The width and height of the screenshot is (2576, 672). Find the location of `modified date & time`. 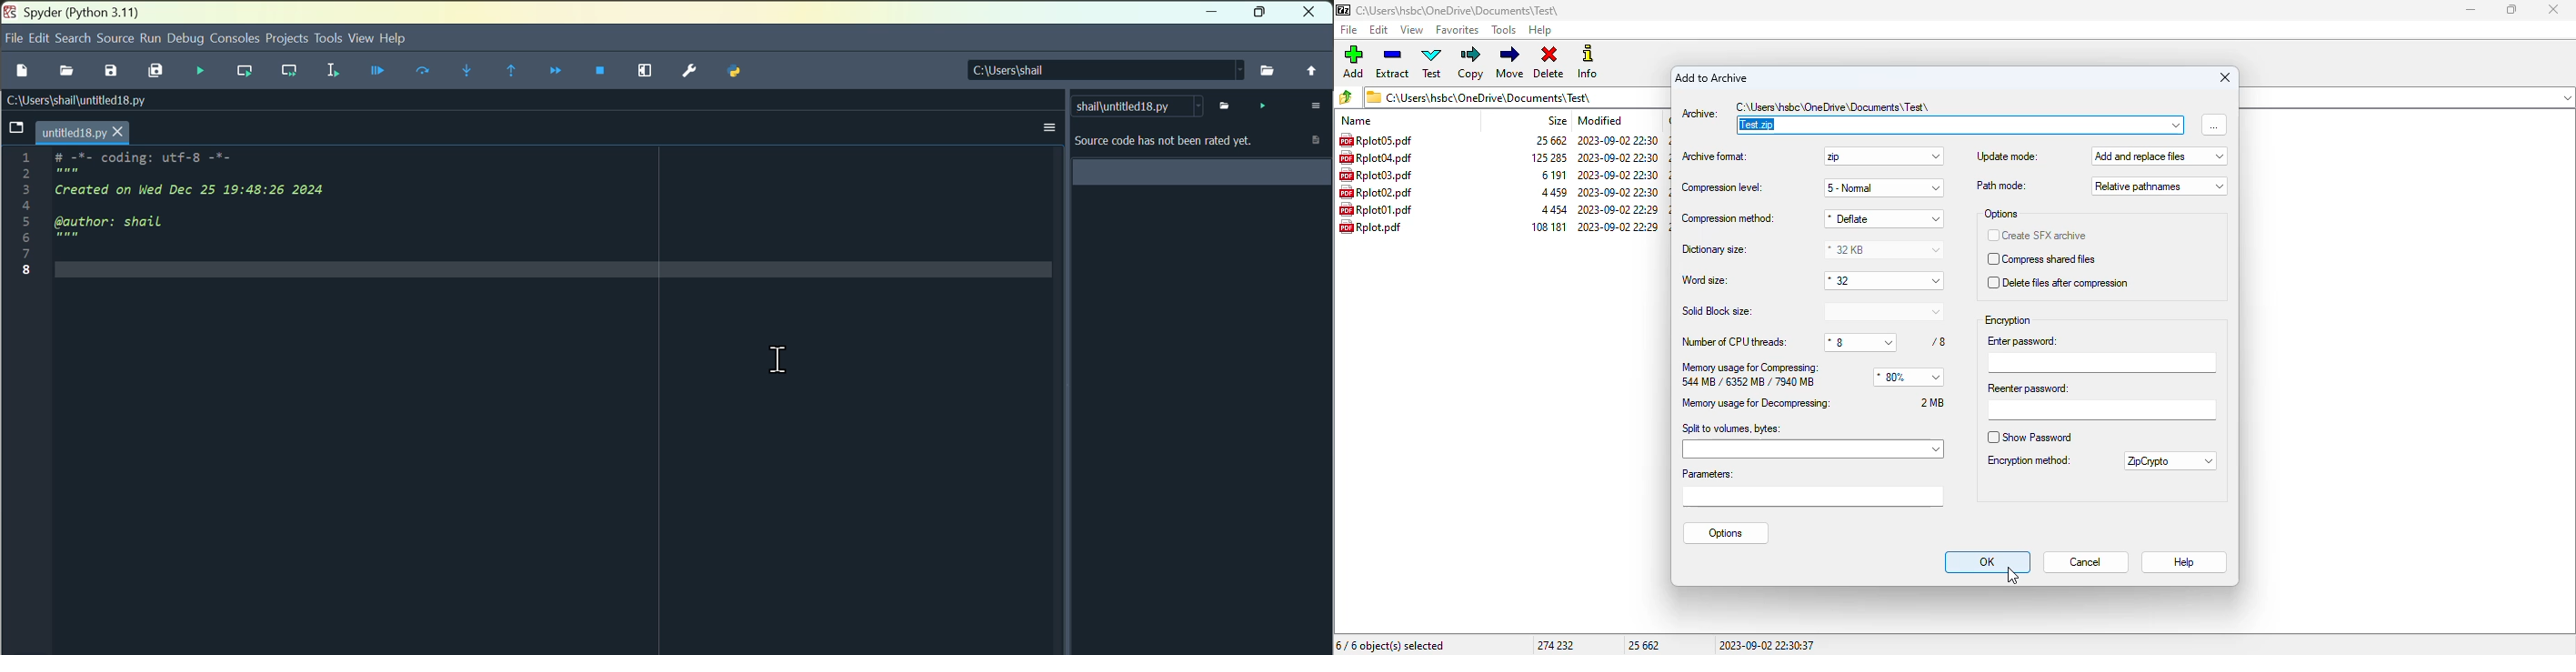

modified date & time is located at coordinates (1619, 209).